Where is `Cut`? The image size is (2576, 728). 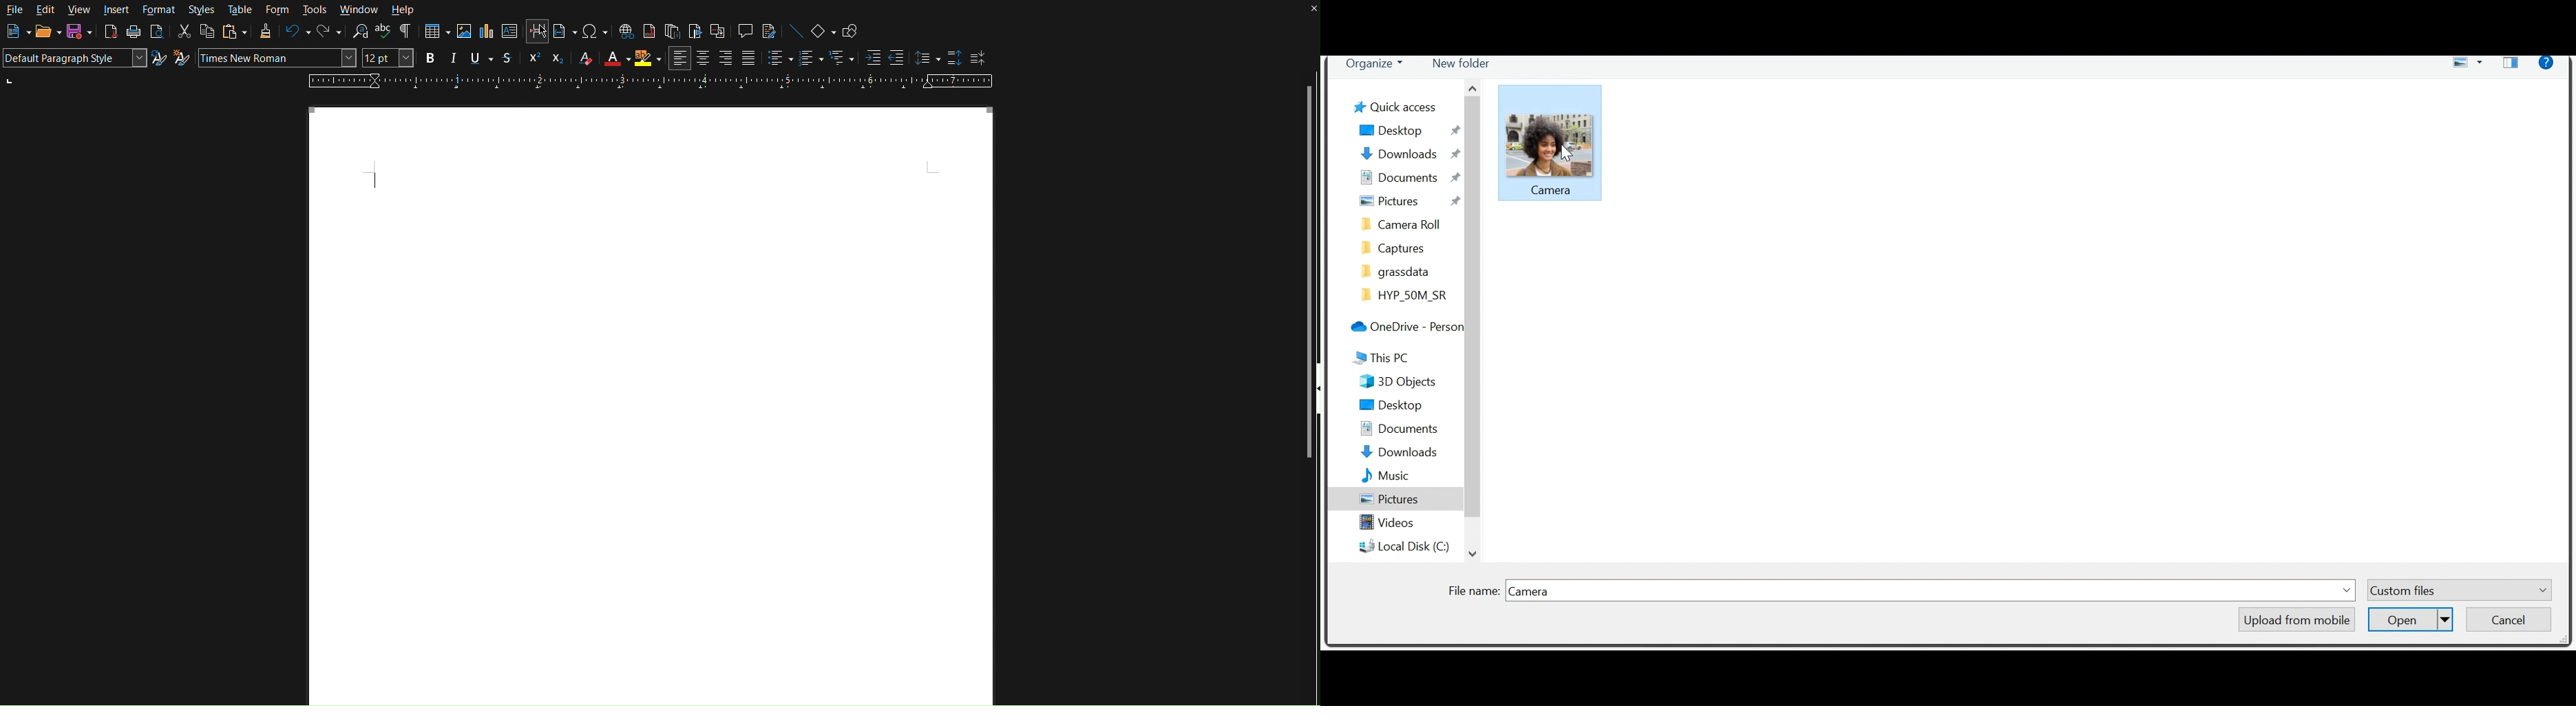 Cut is located at coordinates (184, 32).